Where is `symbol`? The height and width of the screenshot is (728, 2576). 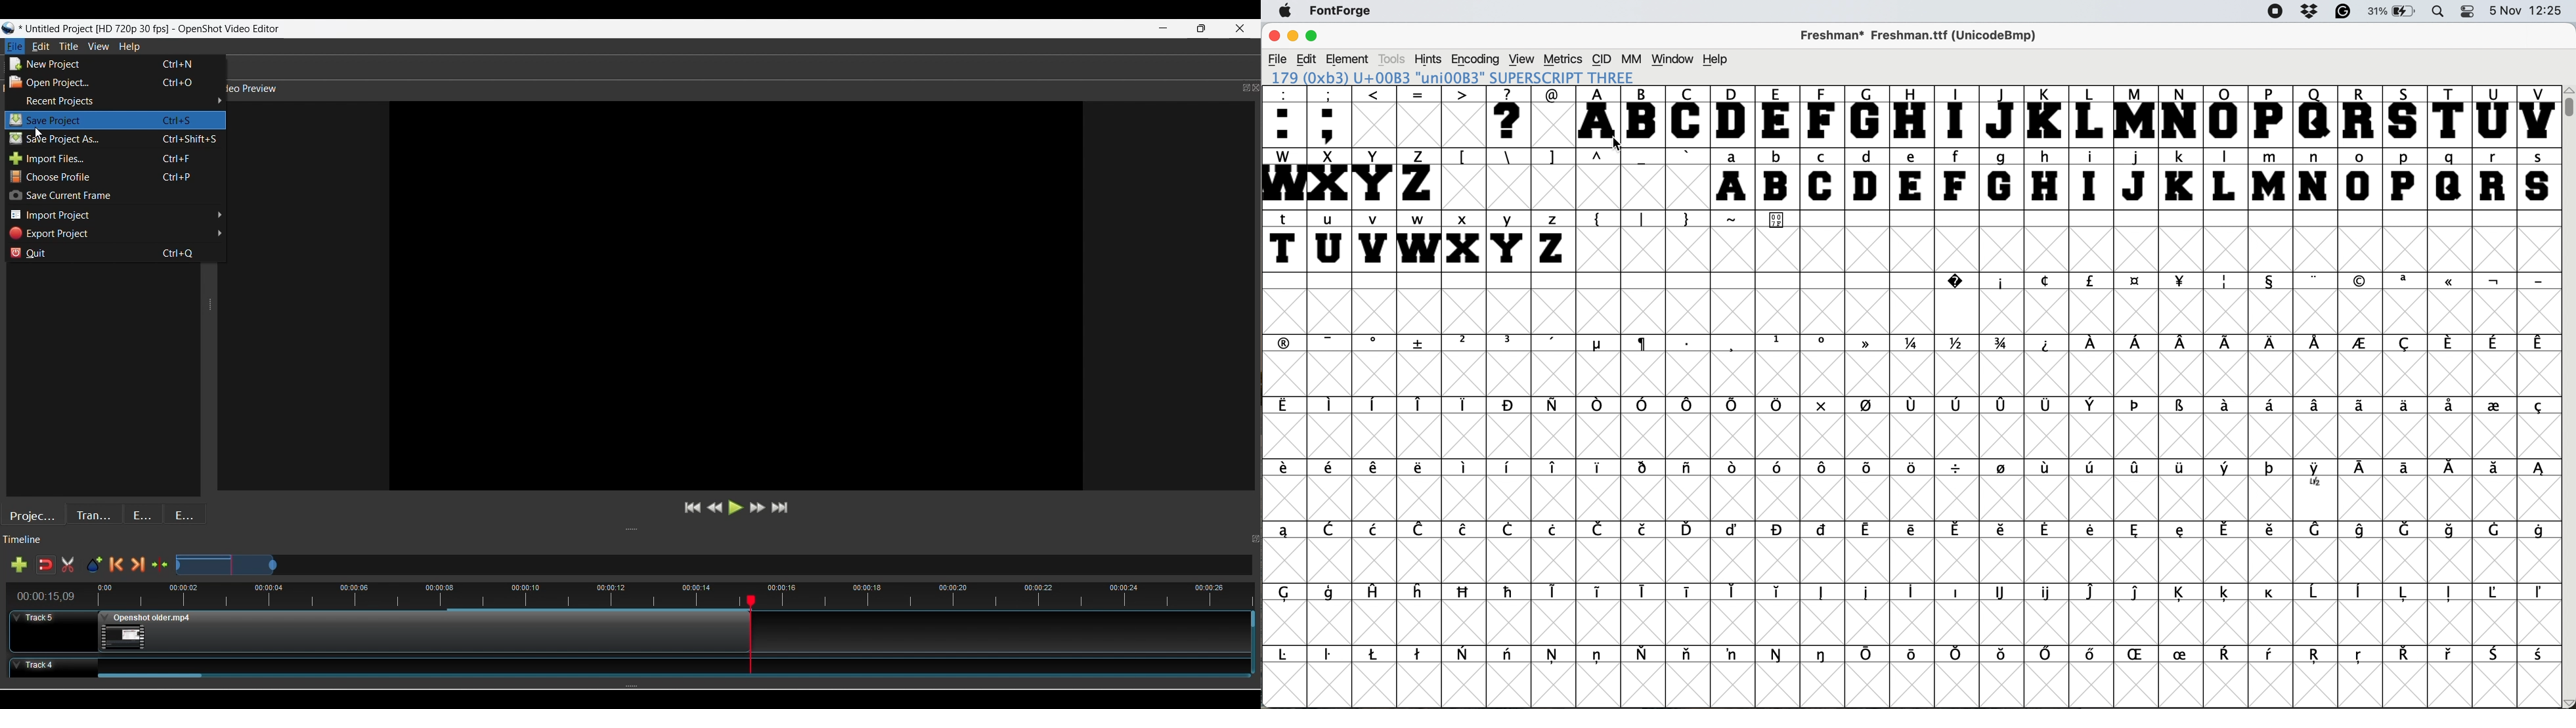 symbol is located at coordinates (1598, 466).